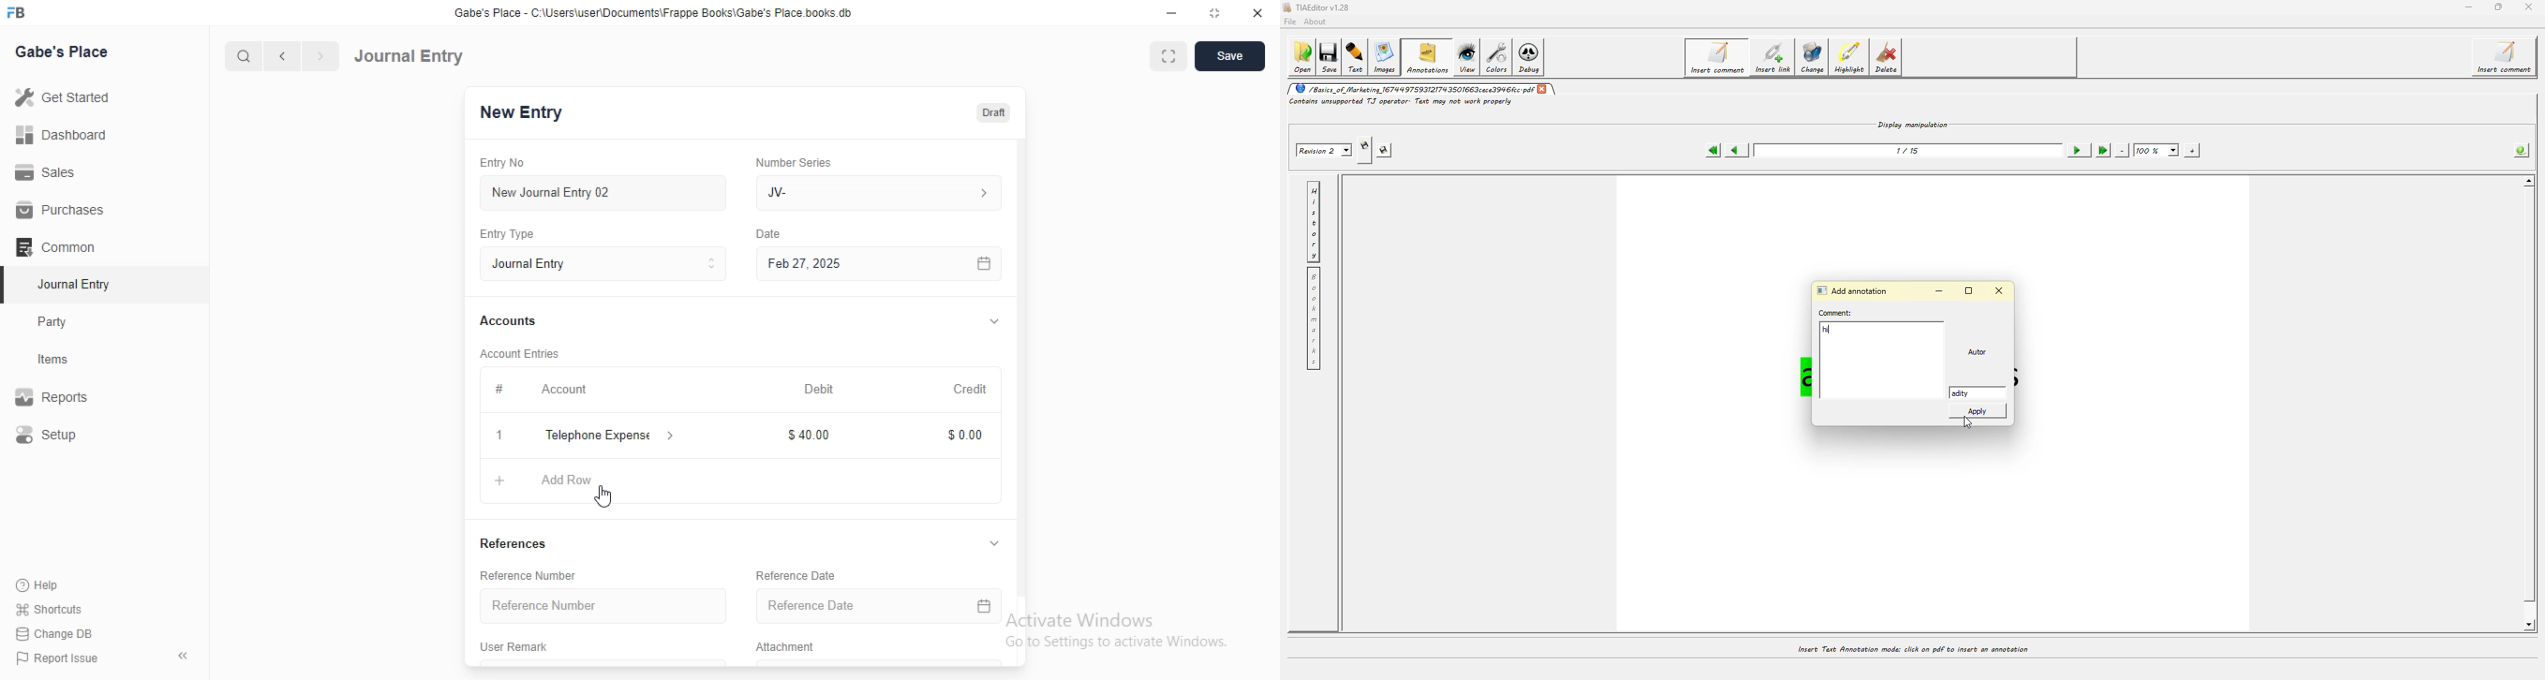  Describe the element at coordinates (55, 632) in the screenshot. I see `| Change DB` at that location.